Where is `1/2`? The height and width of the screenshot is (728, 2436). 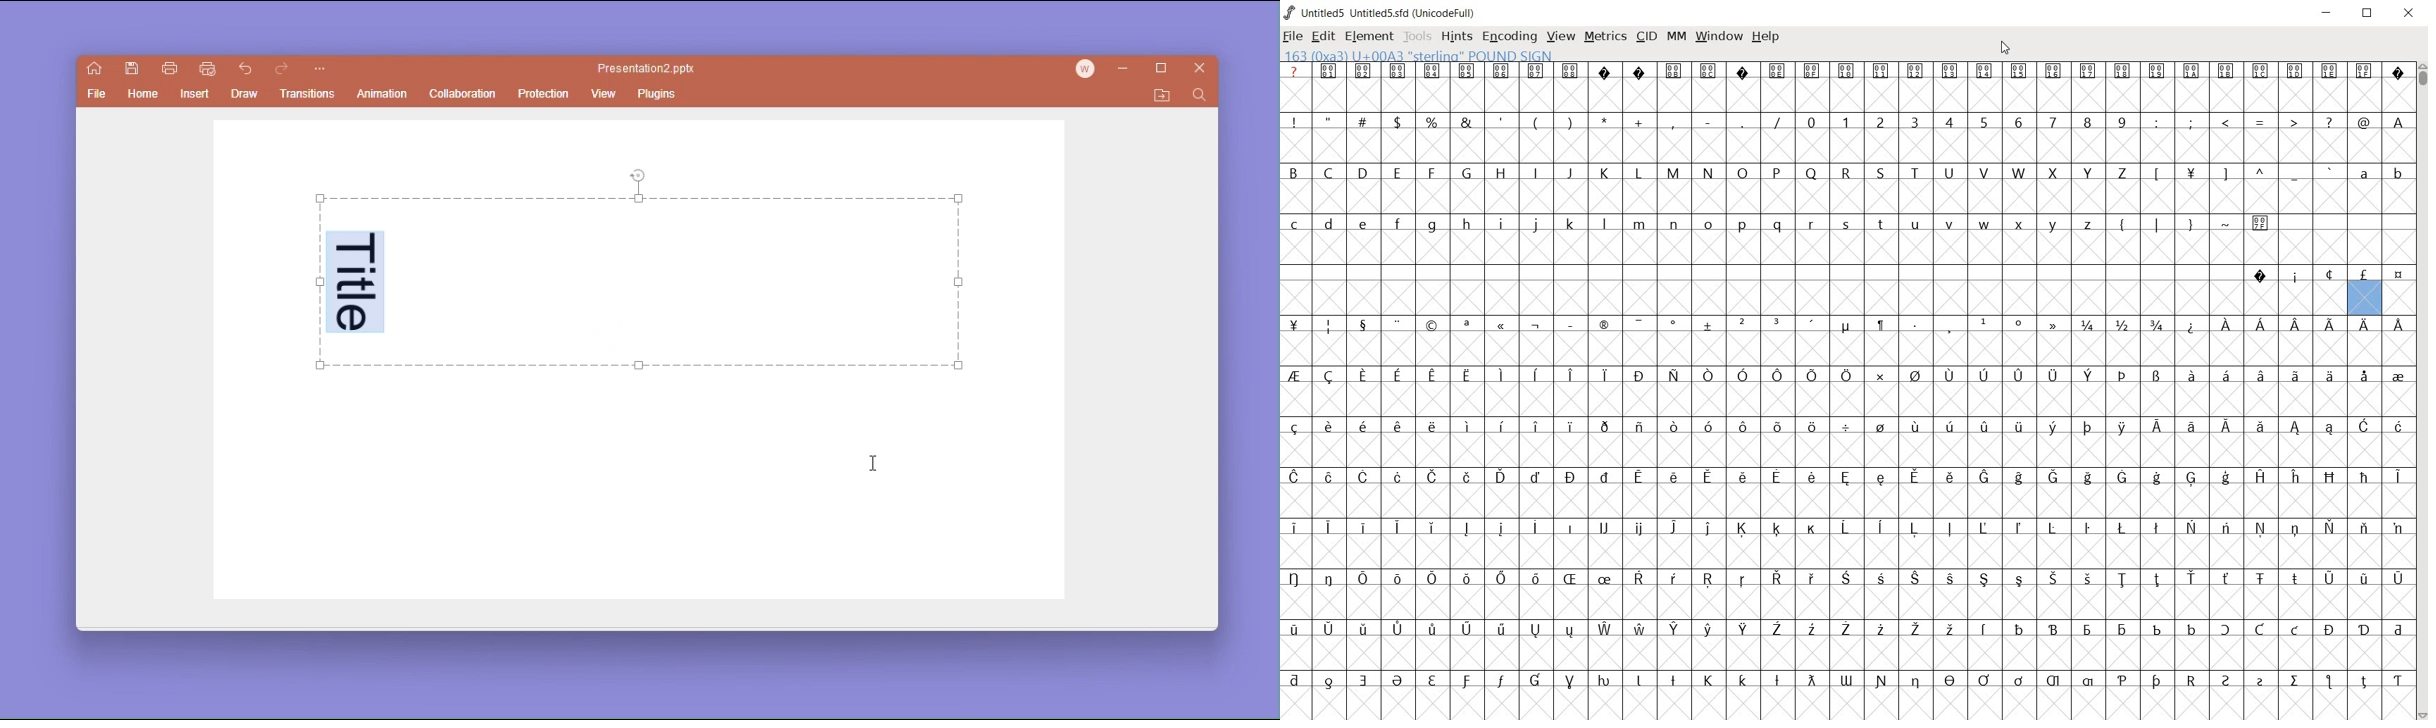 1/2 is located at coordinates (2120, 323).